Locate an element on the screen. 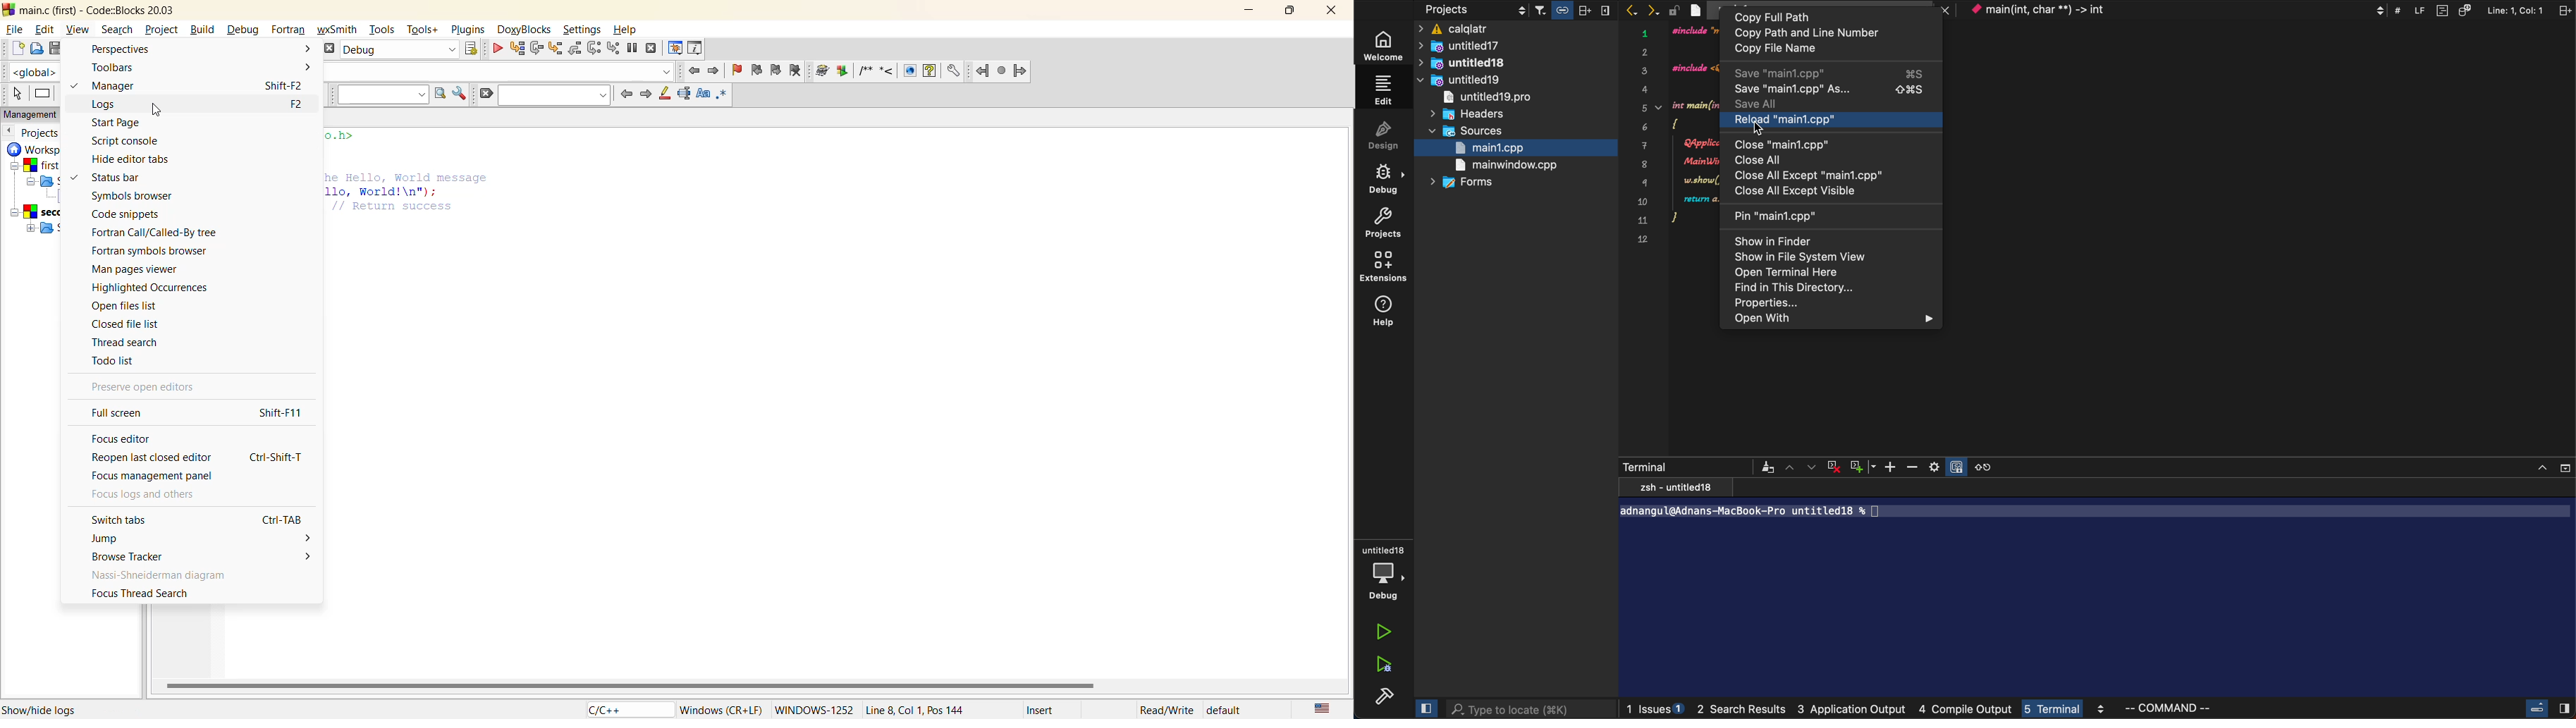 The width and height of the screenshot is (2576, 728). save all is located at coordinates (1772, 104).